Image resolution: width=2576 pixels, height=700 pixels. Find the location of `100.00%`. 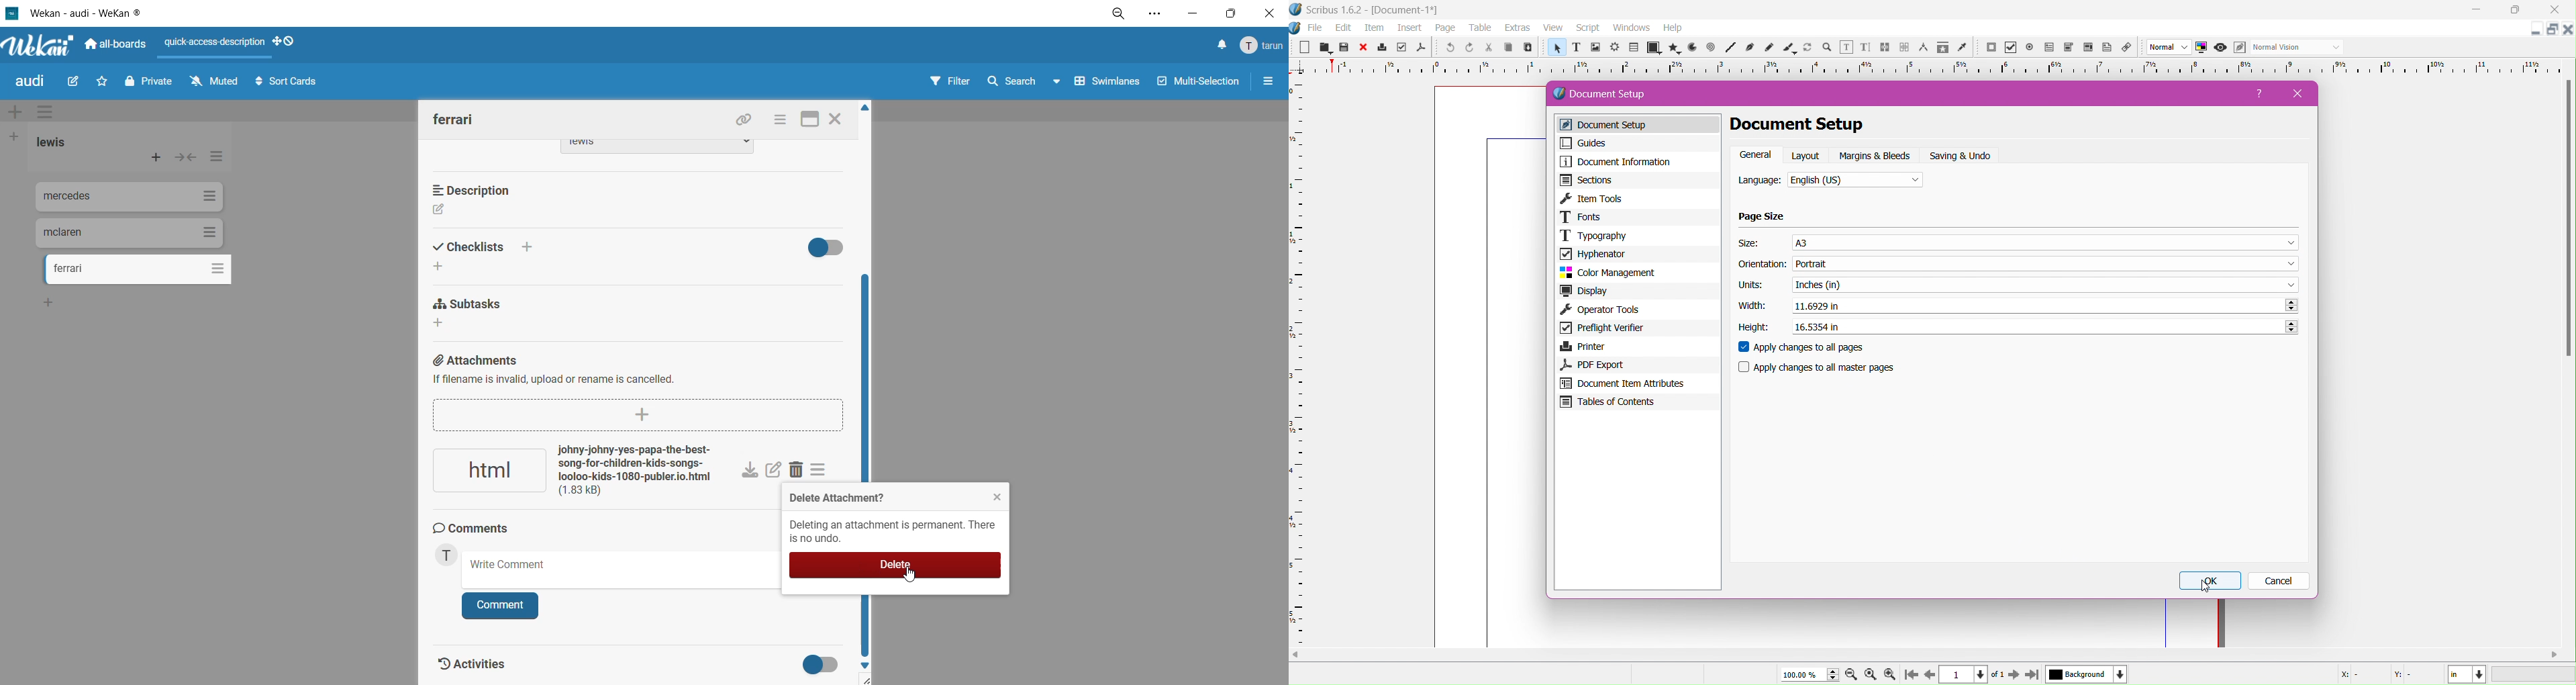

100.00% is located at coordinates (1807, 674).